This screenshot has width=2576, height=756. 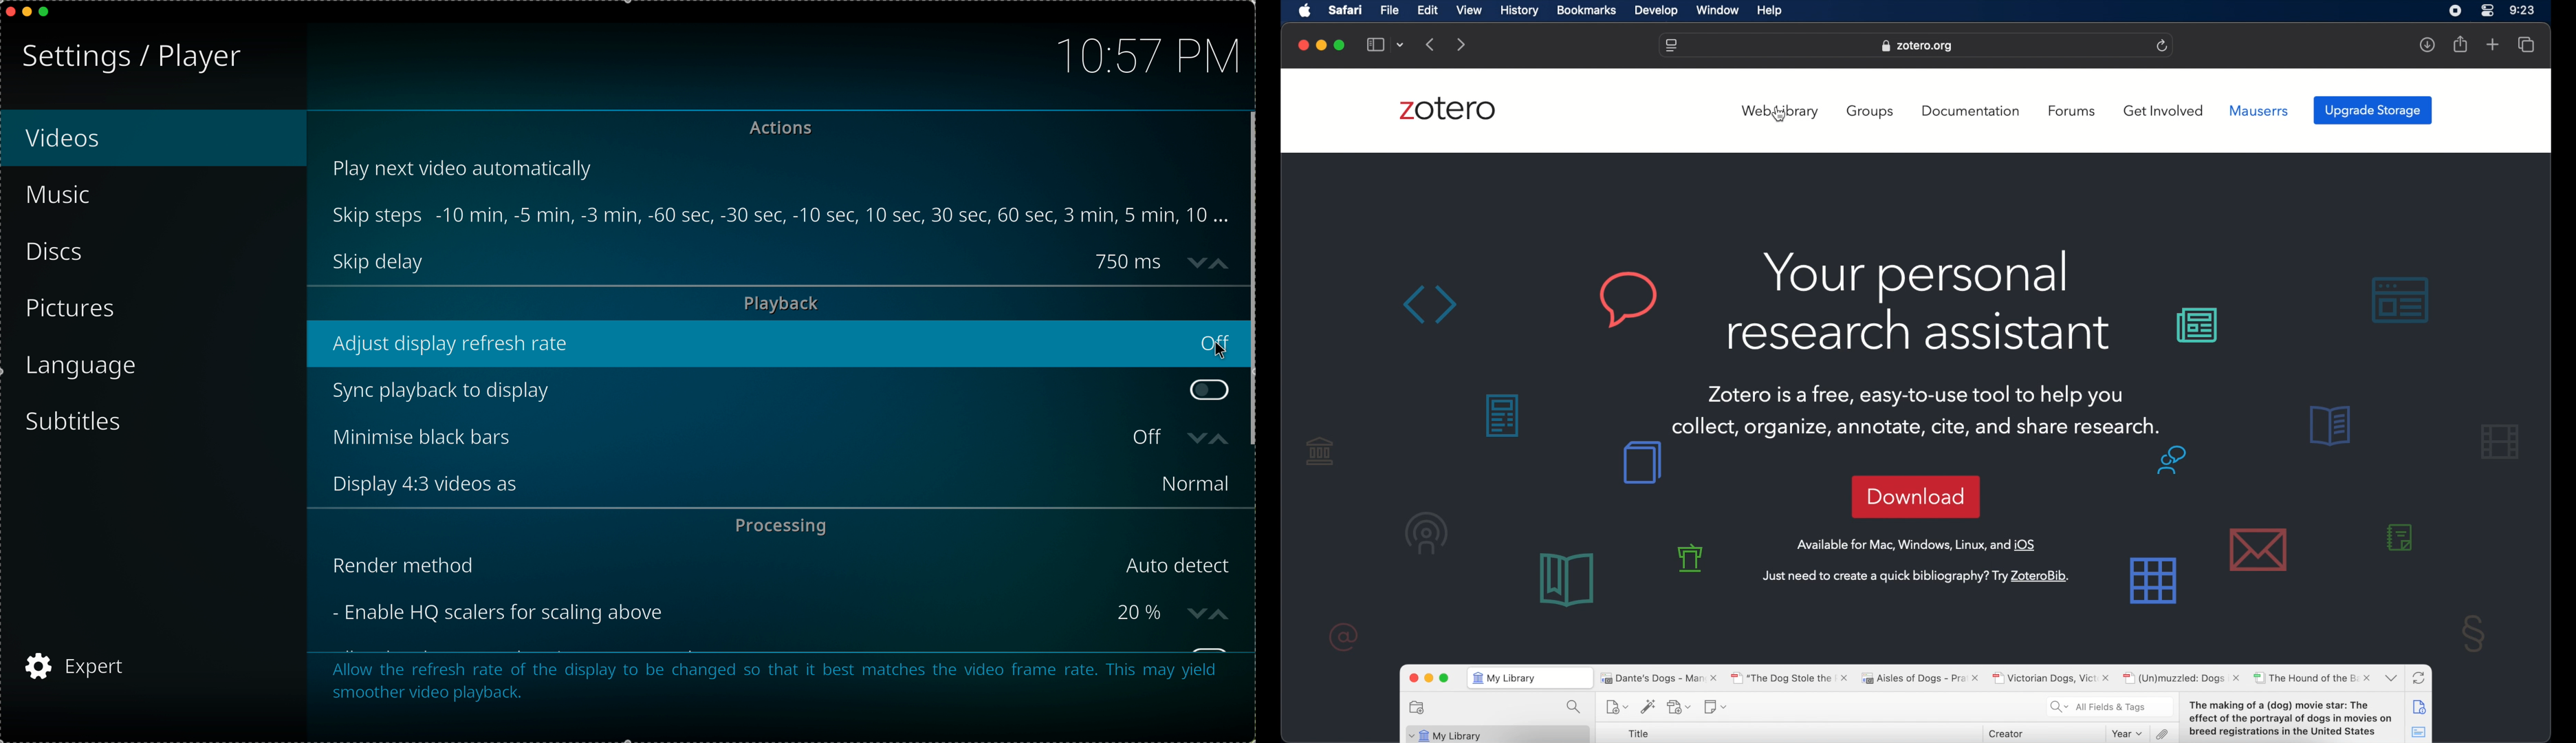 What do you see at coordinates (2522, 10) in the screenshot?
I see `time` at bounding box center [2522, 10].